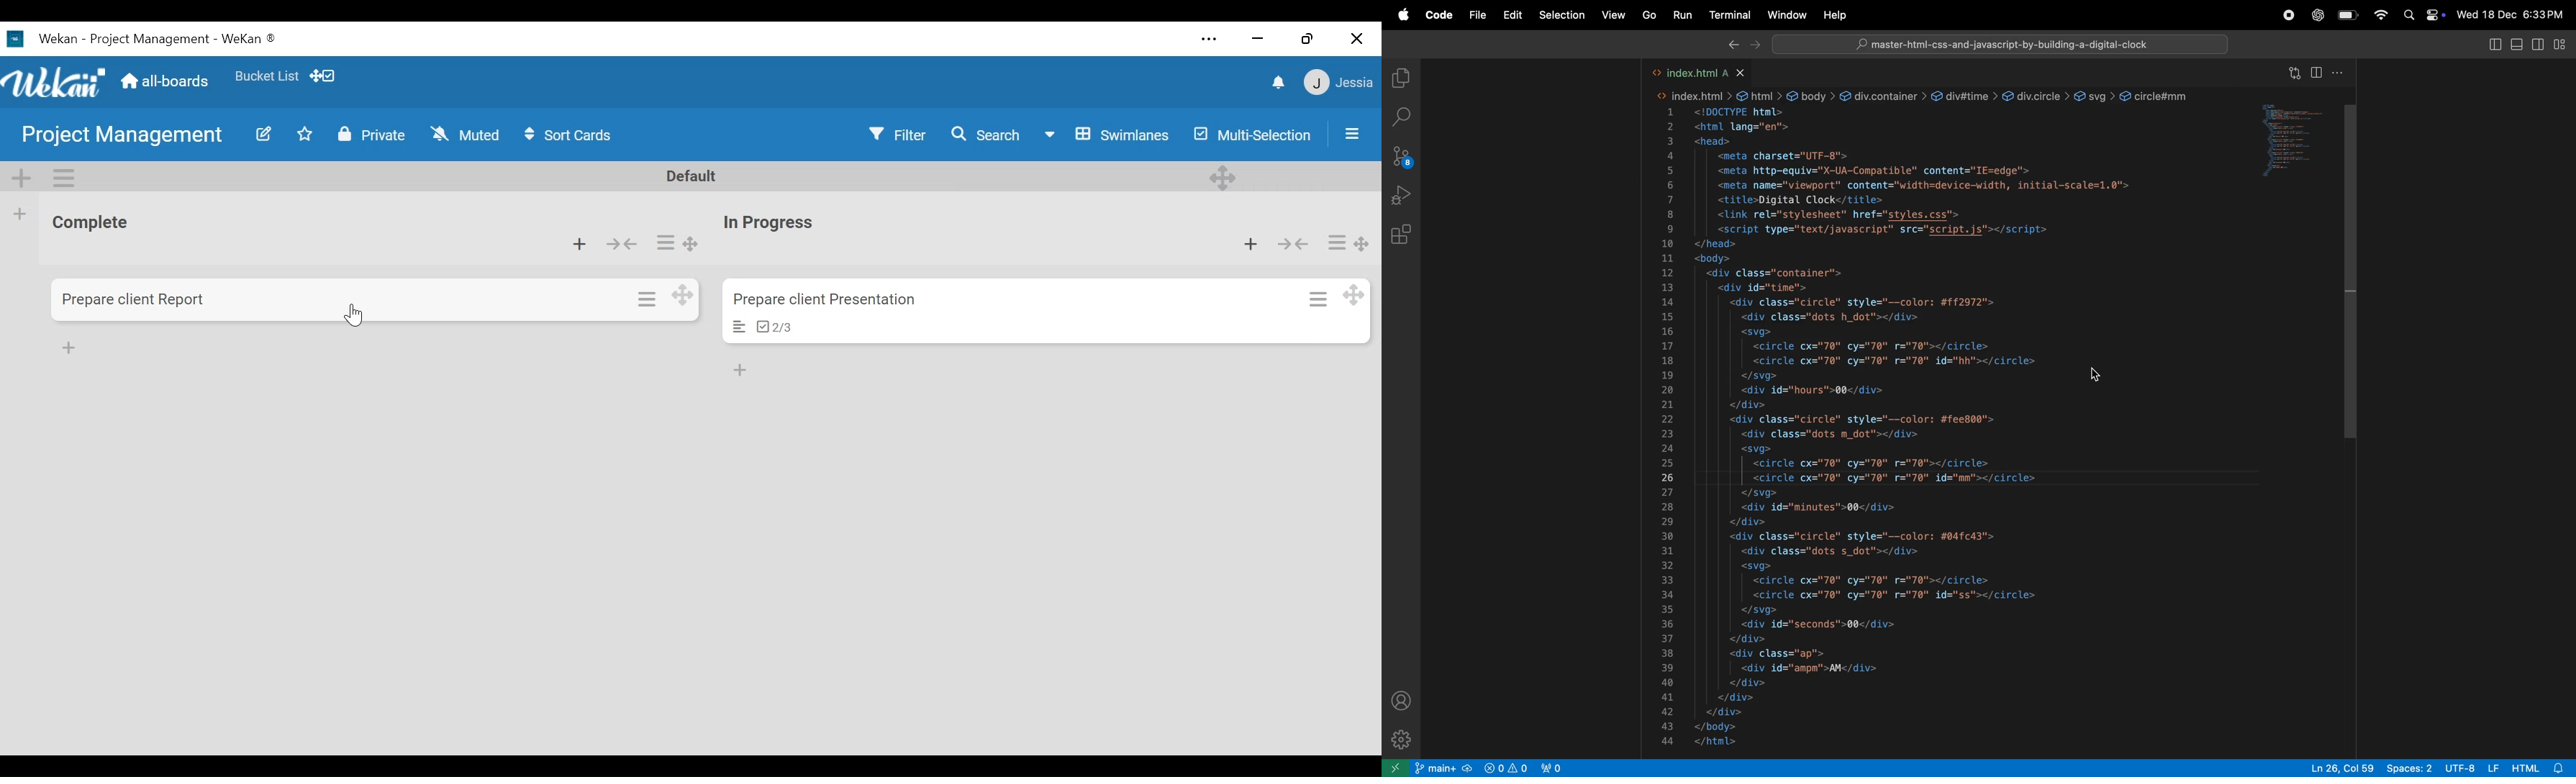 The height and width of the screenshot is (784, 2576). I want to click on Card actions, so click(648, 298).